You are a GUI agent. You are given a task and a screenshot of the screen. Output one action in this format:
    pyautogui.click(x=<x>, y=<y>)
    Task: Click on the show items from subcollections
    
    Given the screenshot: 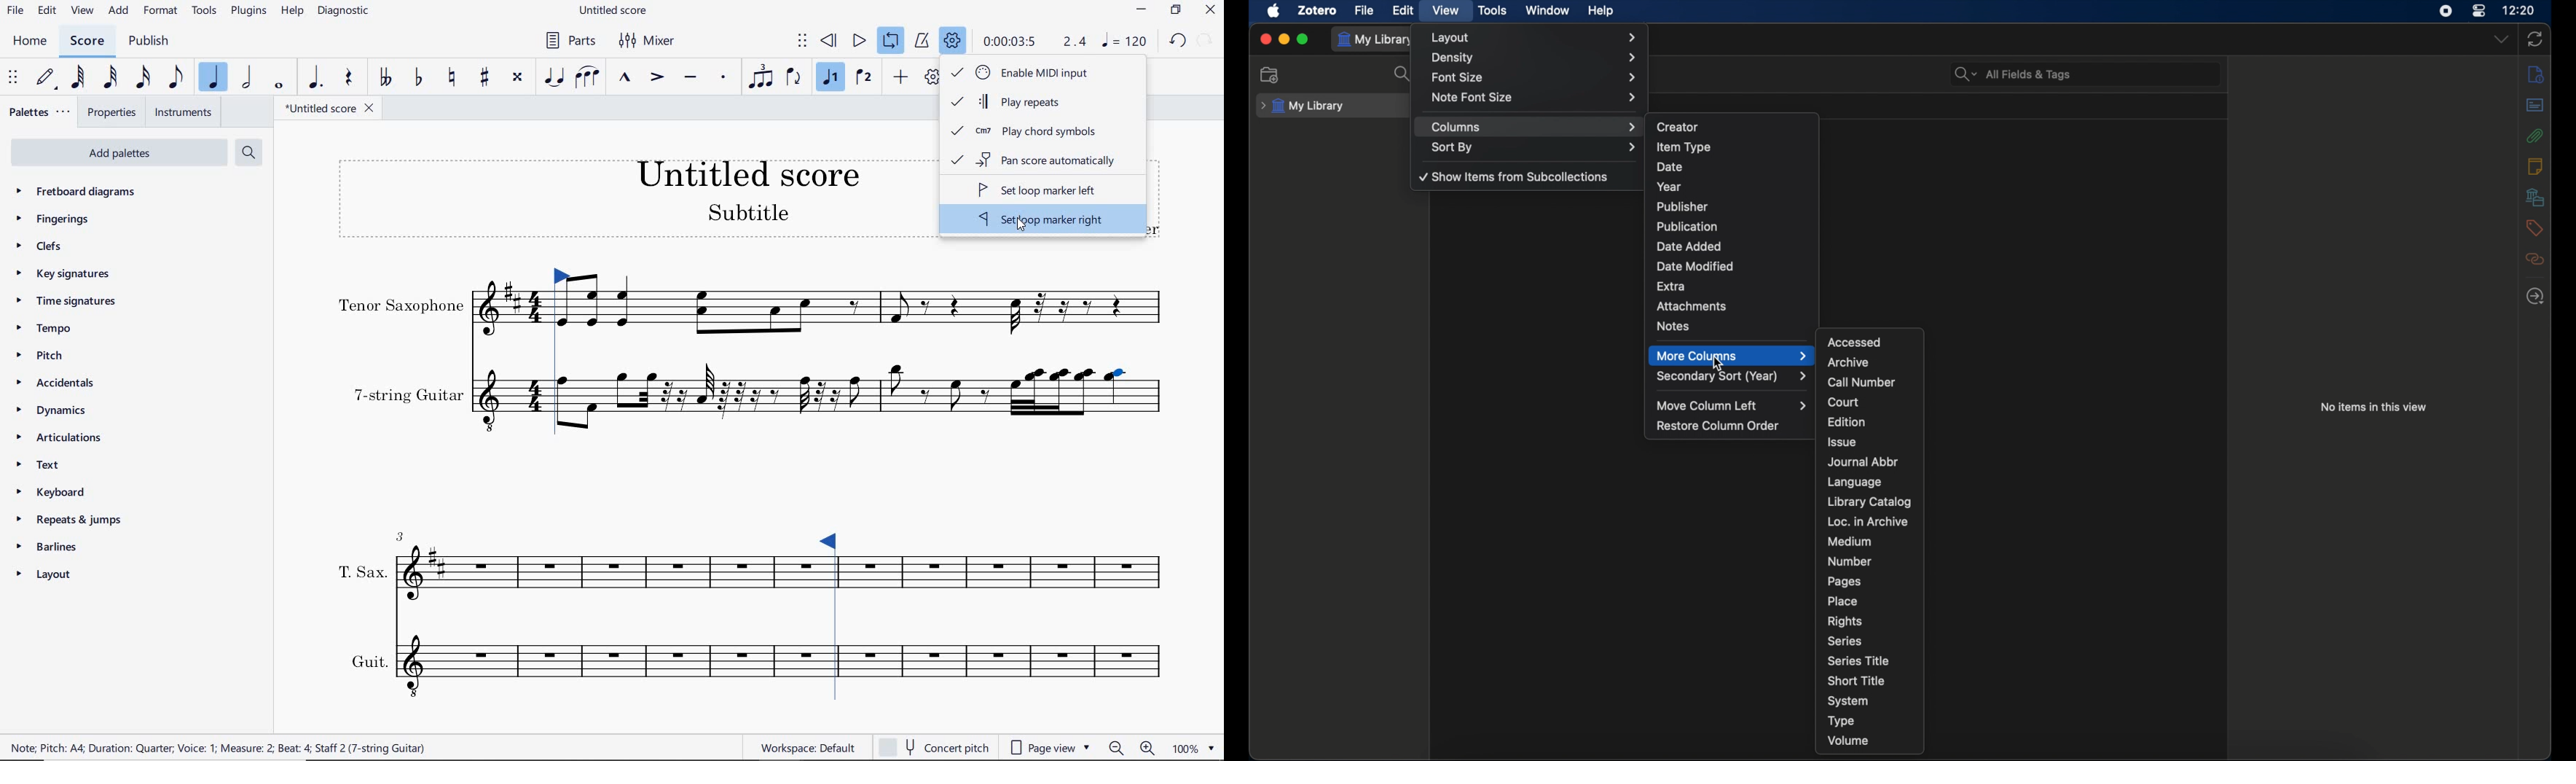 What is the action you would take?
    pyautogui.click(x=1513, y=176)
    